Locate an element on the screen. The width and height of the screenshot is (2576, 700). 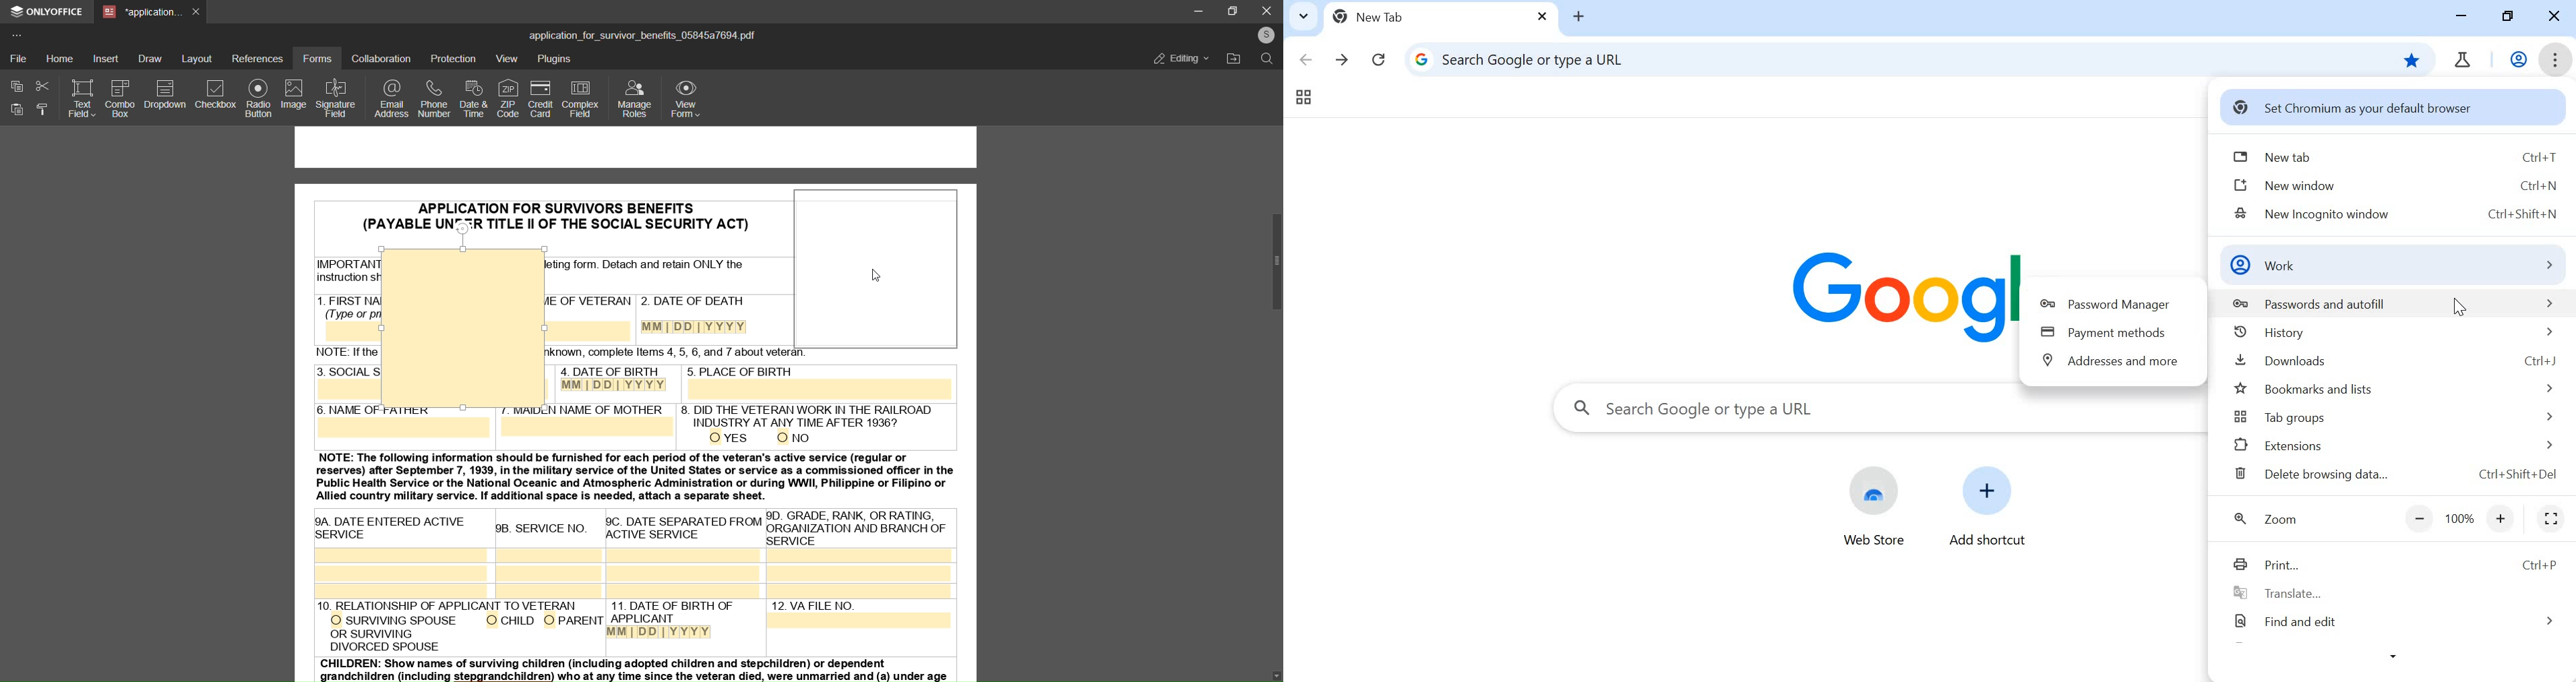
editing is located at coordinates (1174, 58).